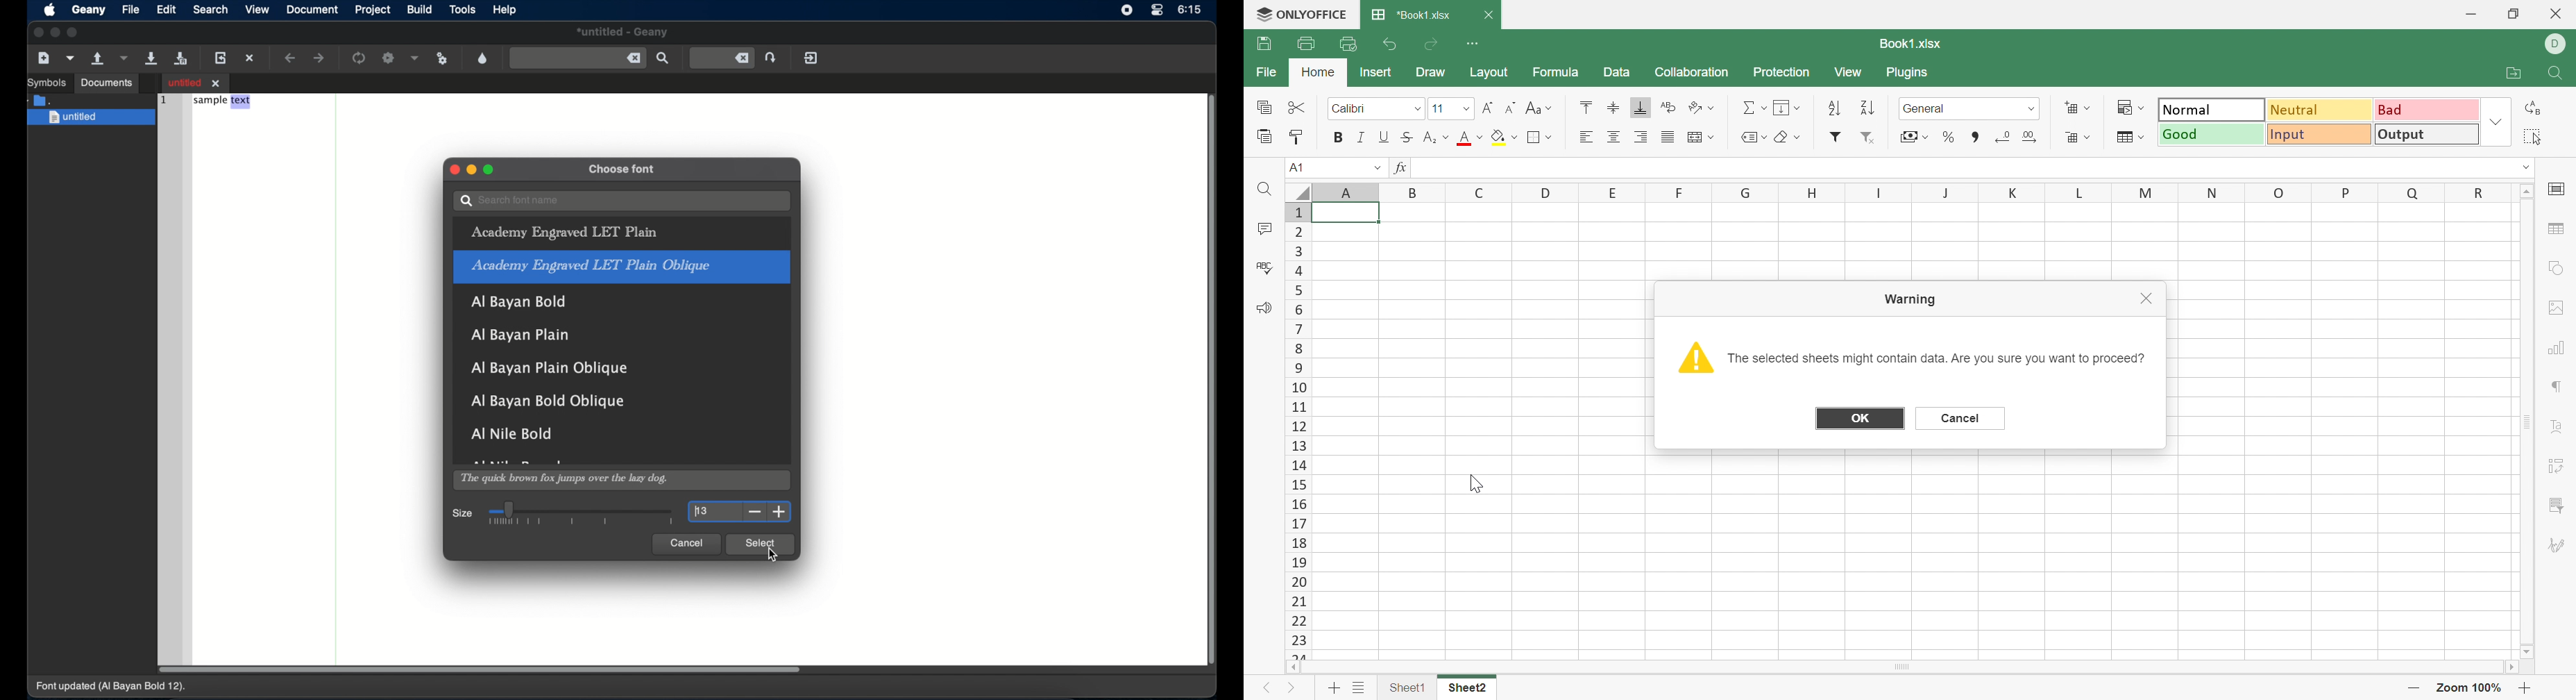 This screenshot has width=2576, height=700. I want to click on Book1.xlsx, so click(1912, 44).